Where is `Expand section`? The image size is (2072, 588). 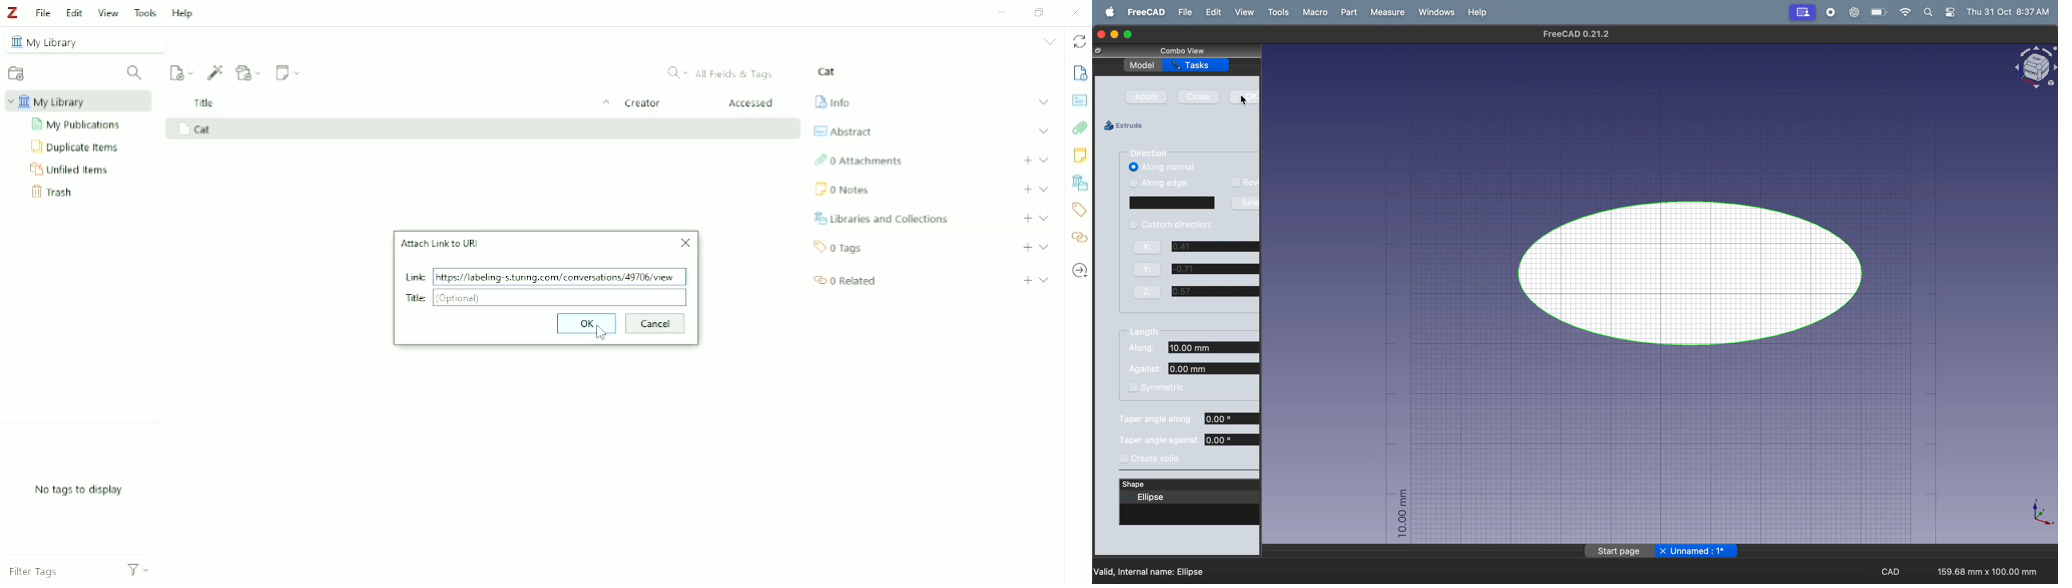 Expand section is located at coordinates (1045, 279).